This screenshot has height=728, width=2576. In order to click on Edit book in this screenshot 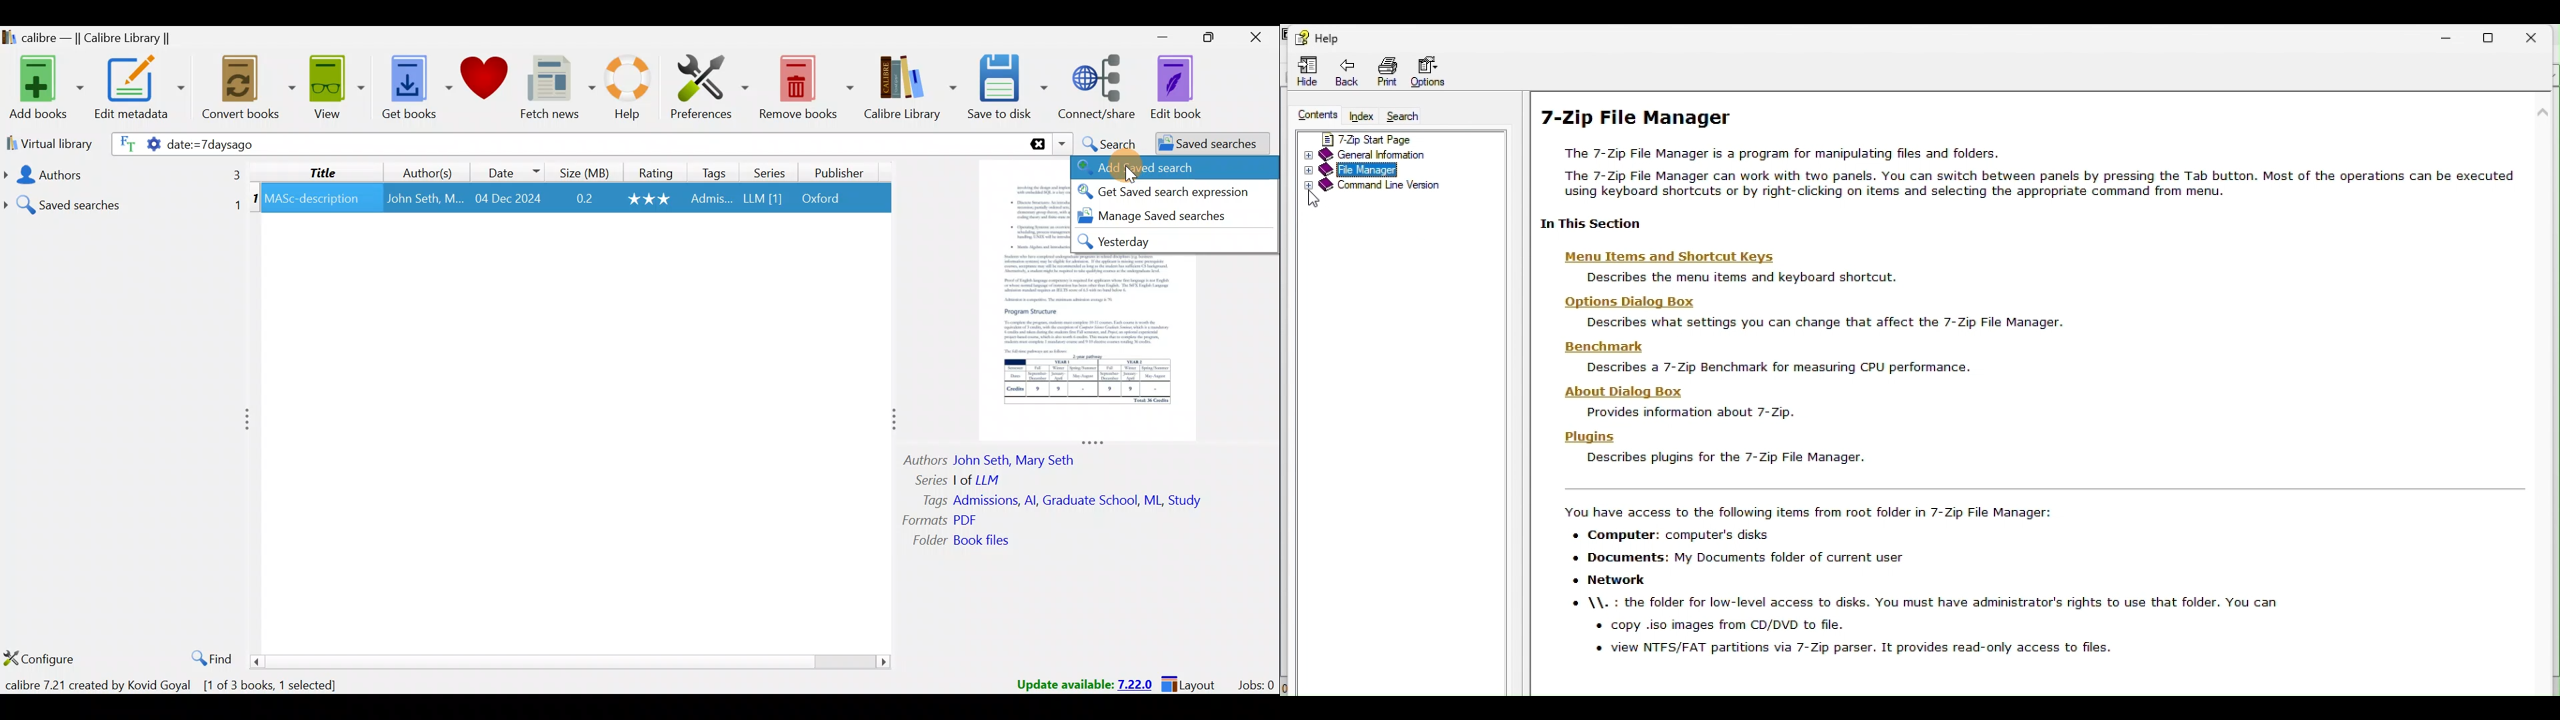, I will do `click(1187, 87)`.